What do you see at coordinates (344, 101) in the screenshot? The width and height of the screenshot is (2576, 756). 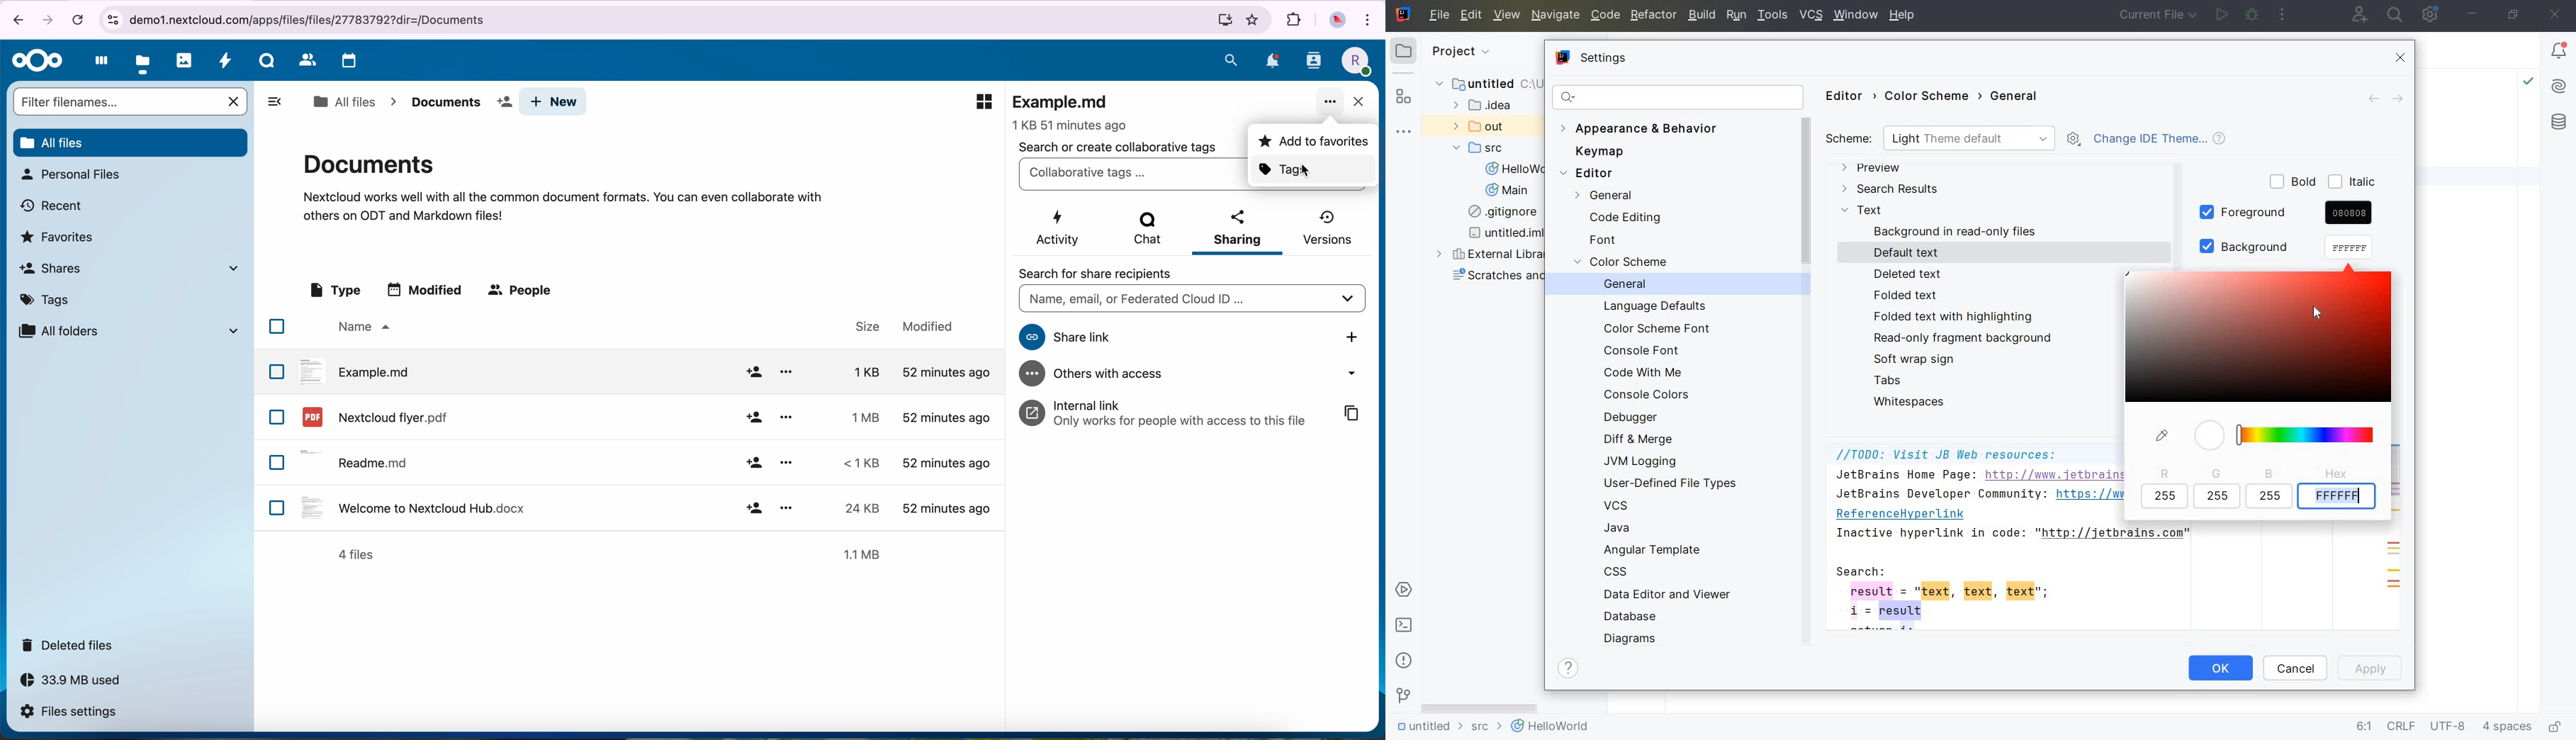 I see `all files` at bounding box center [344, 101].